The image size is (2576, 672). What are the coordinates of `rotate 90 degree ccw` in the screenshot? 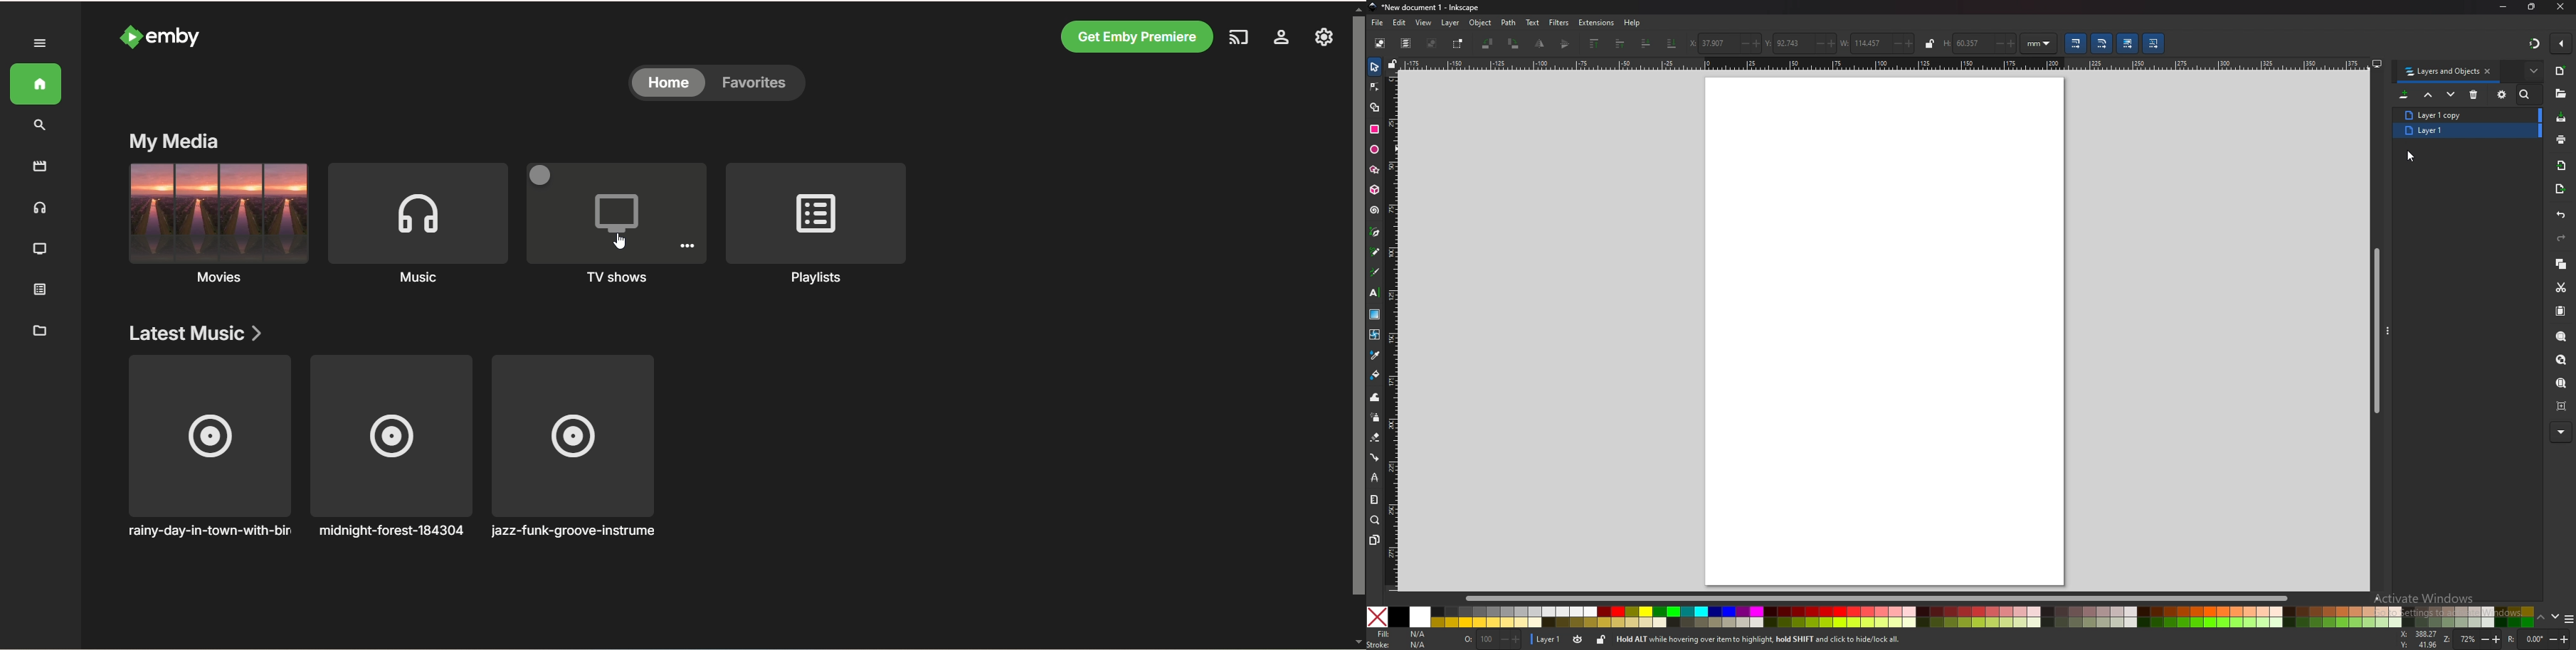 It's located at (1487, 44).